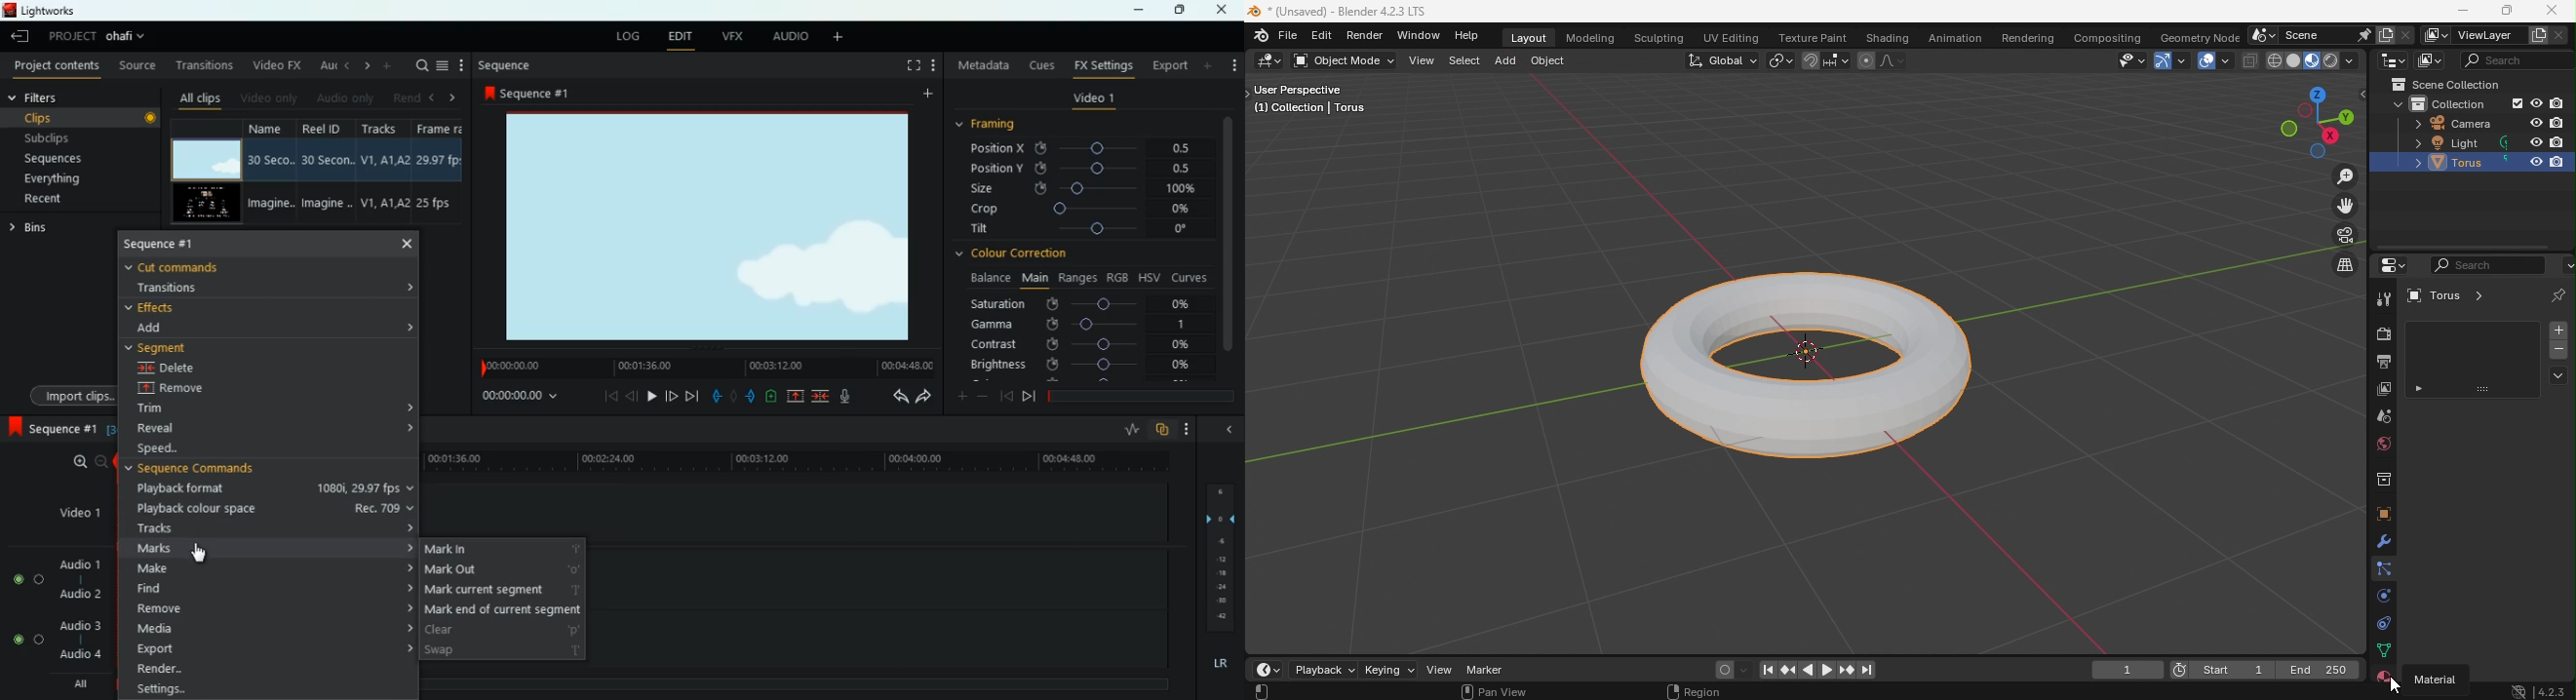  I want to click on playback colour space  Rec.709, so click(276, 508).